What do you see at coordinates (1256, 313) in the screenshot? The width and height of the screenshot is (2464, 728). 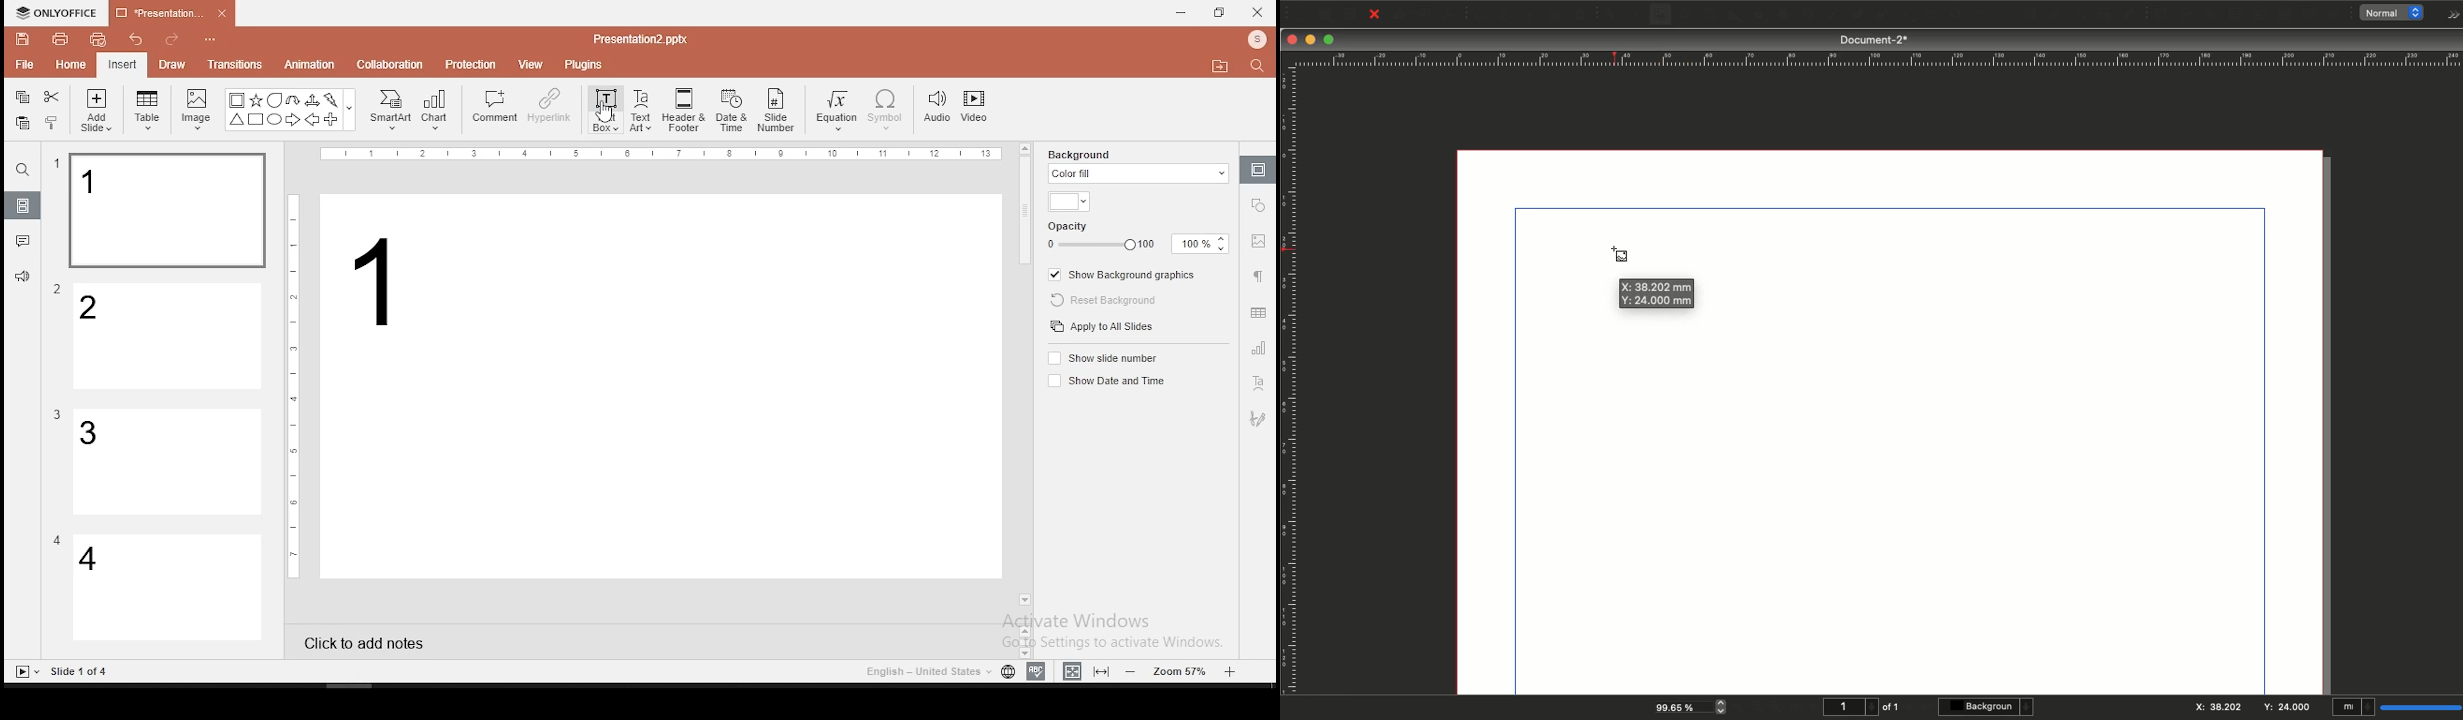 I see `table settings` at bounding box center [1256, 313].